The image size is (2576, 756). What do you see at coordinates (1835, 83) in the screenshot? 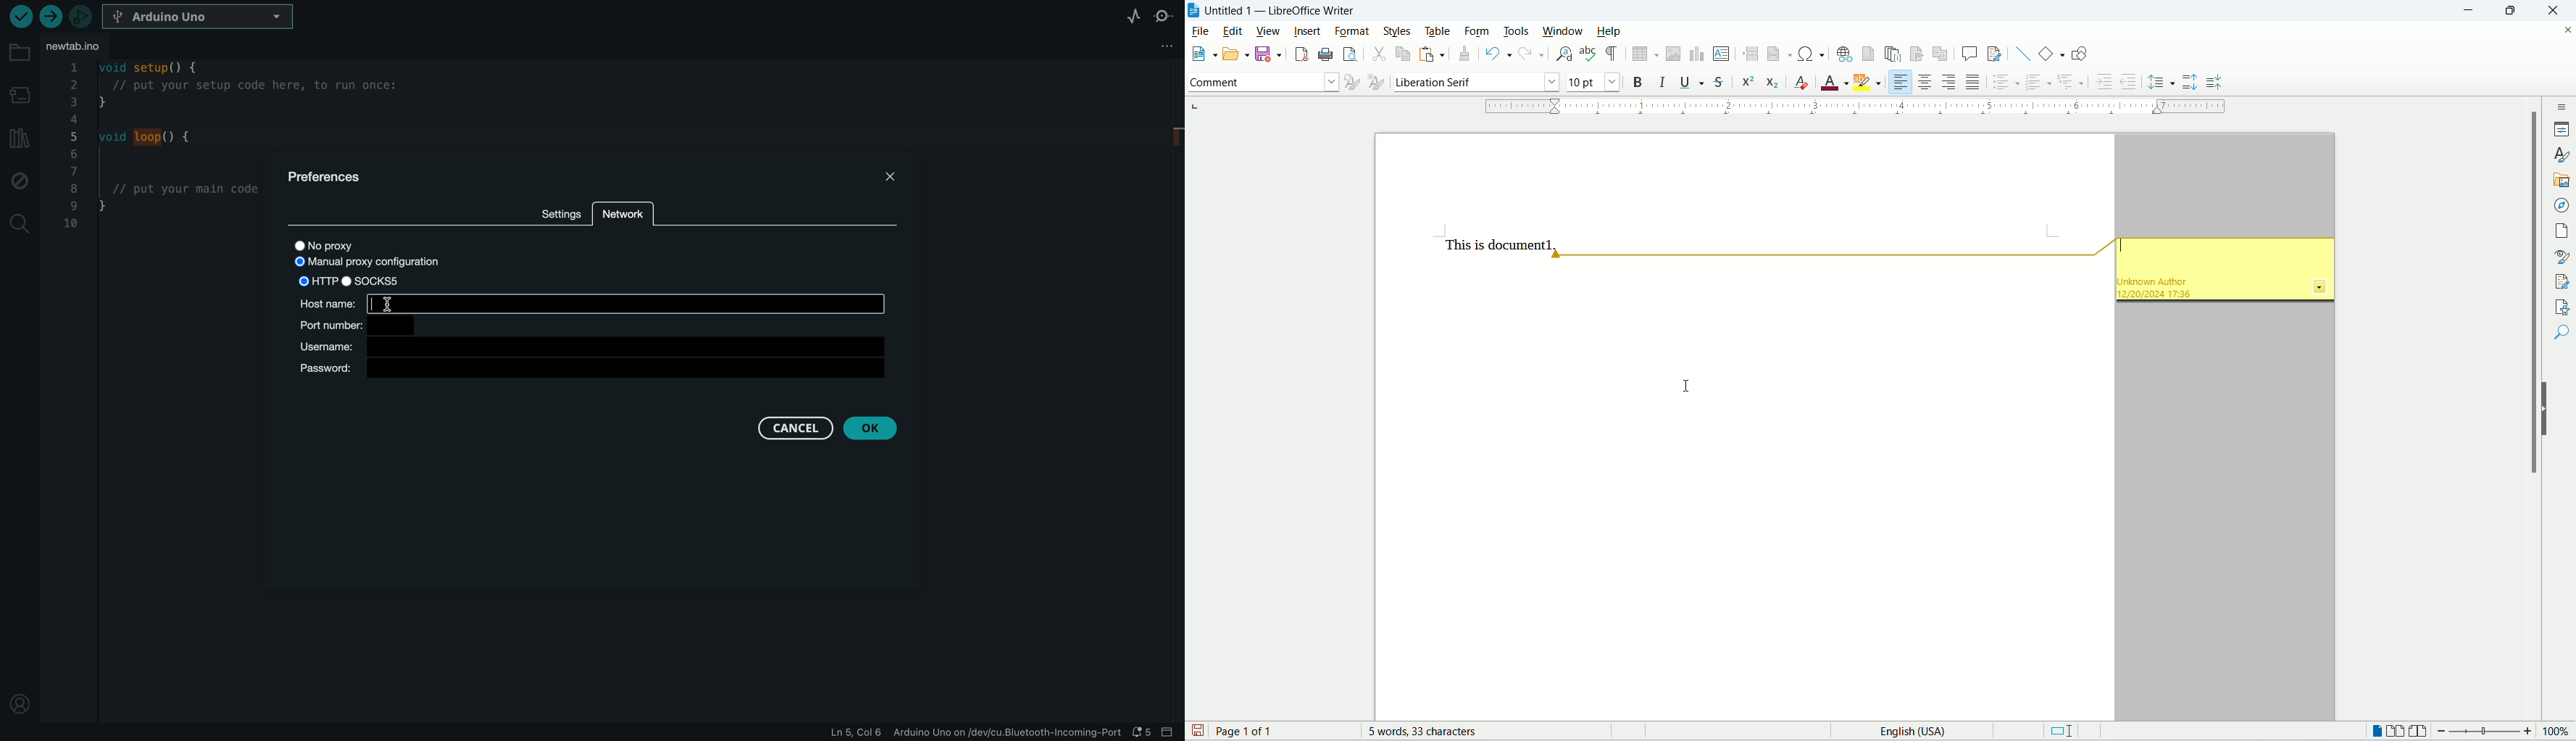
I see `font color` at bounding box center [1835, 83].